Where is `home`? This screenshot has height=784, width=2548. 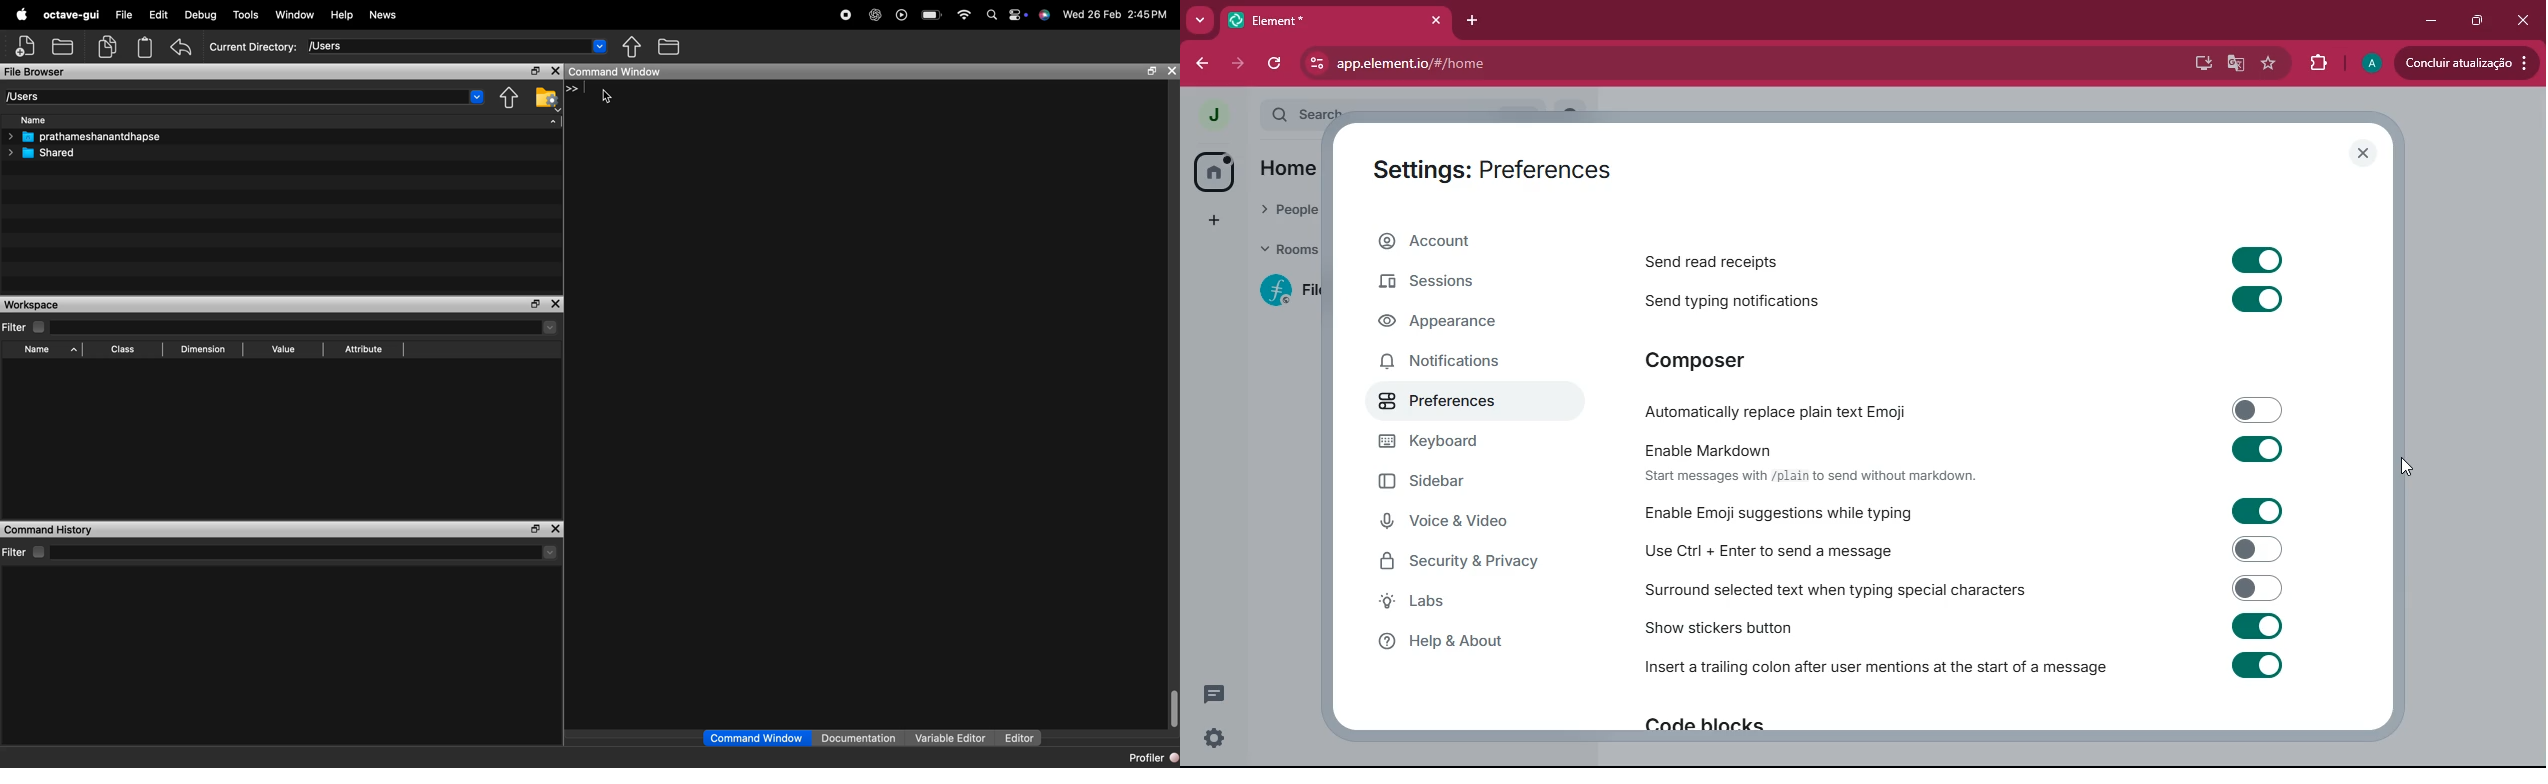 home is located at coordinates (1214, 171).